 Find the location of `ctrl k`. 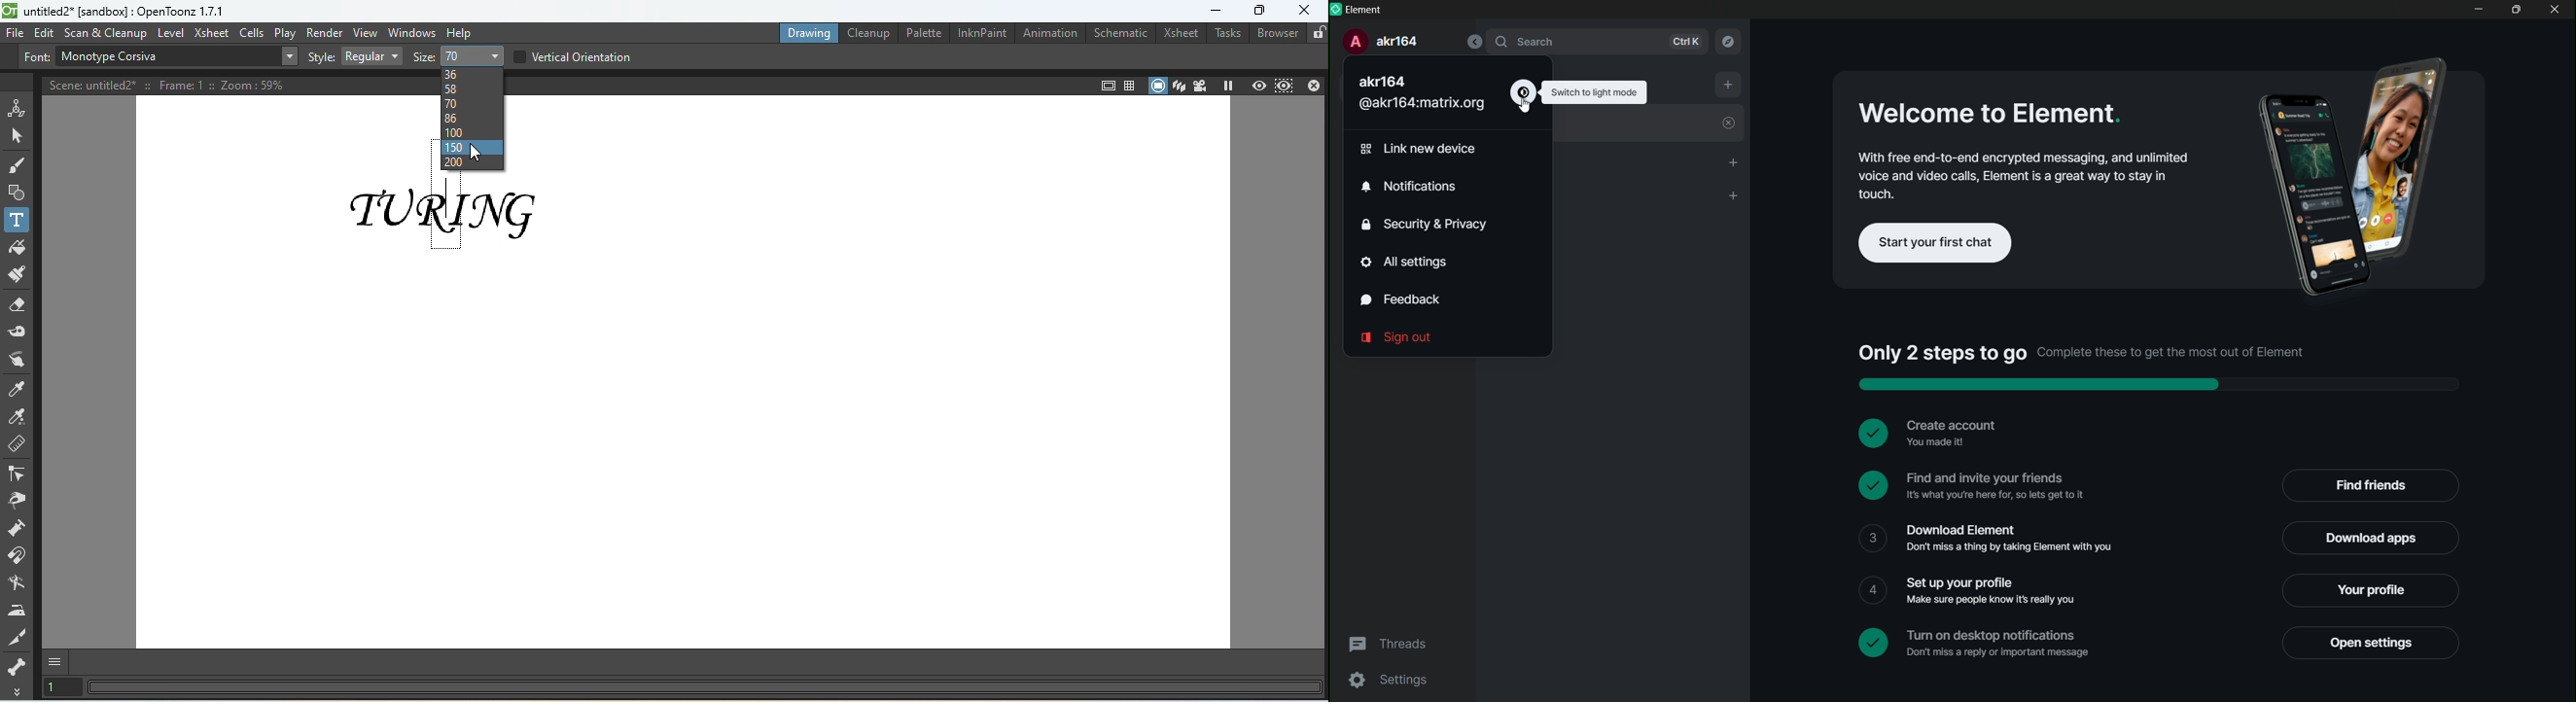

ctrl k is located at coordinates (1686, 43).